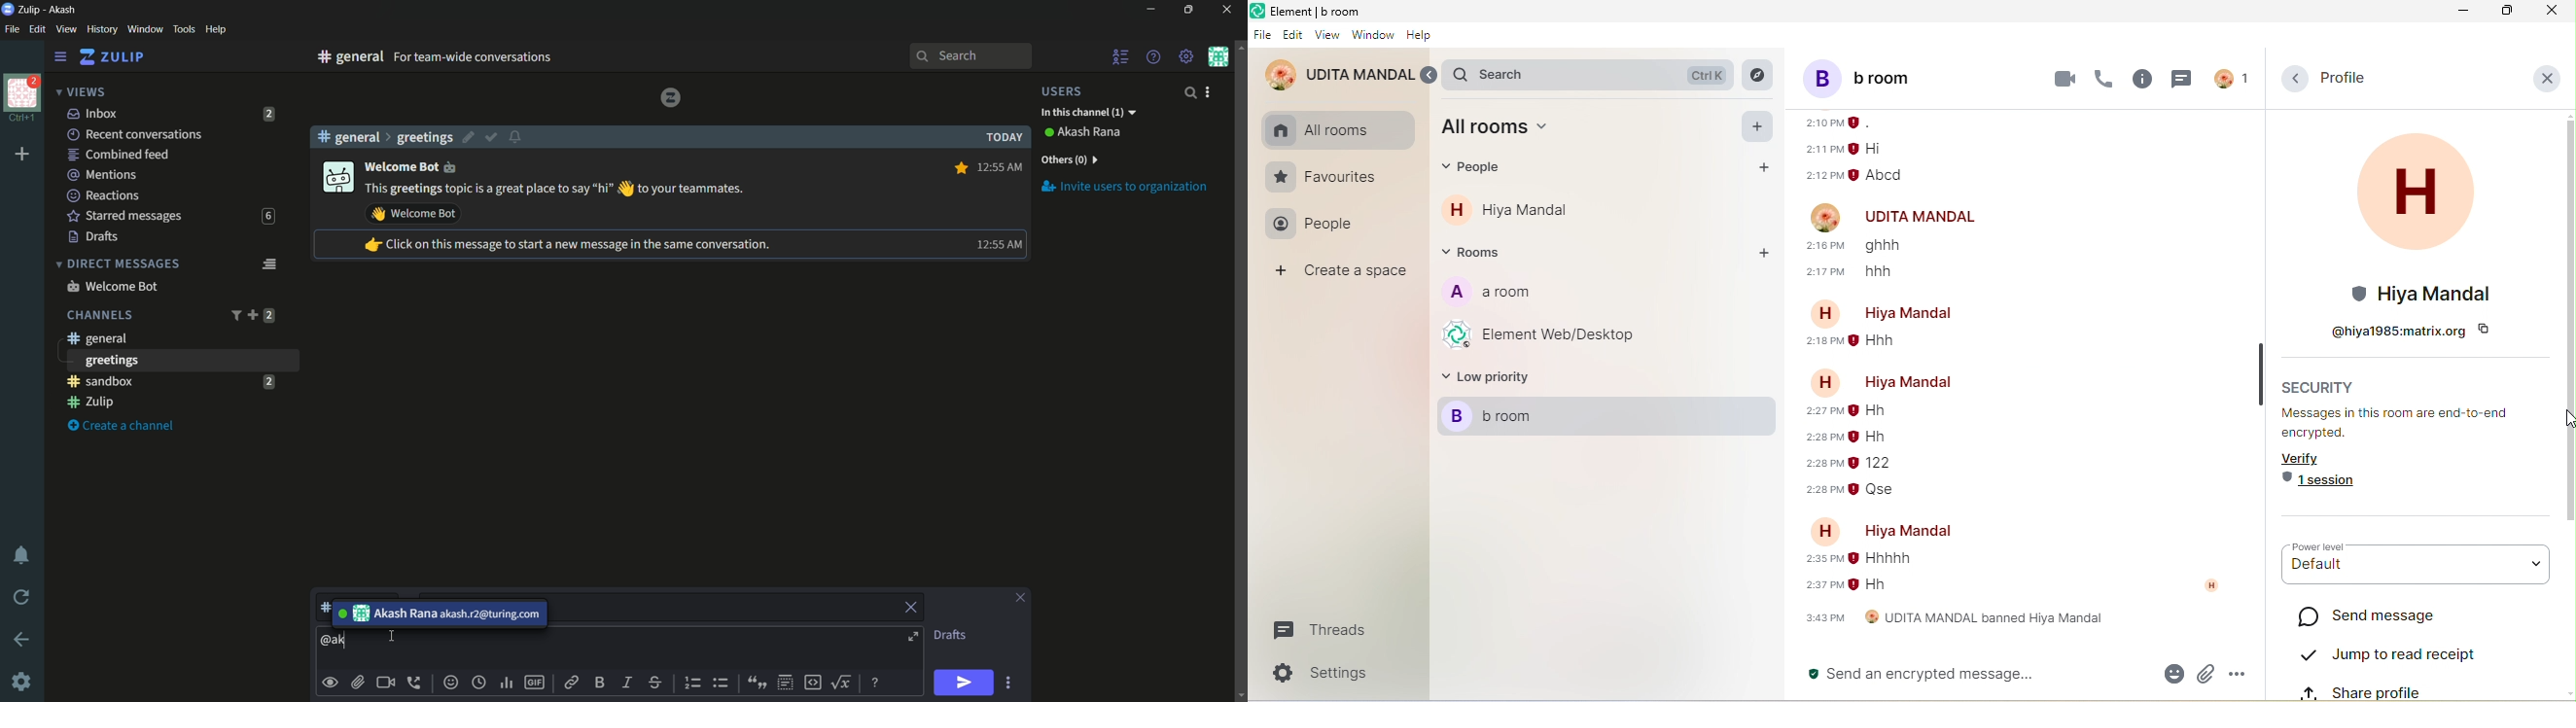 This screenshot has height=728, width=2576. What do you see at coordinates (1316, 227) in the screenshot?
I see `people` at bounding box center [1316, 227].